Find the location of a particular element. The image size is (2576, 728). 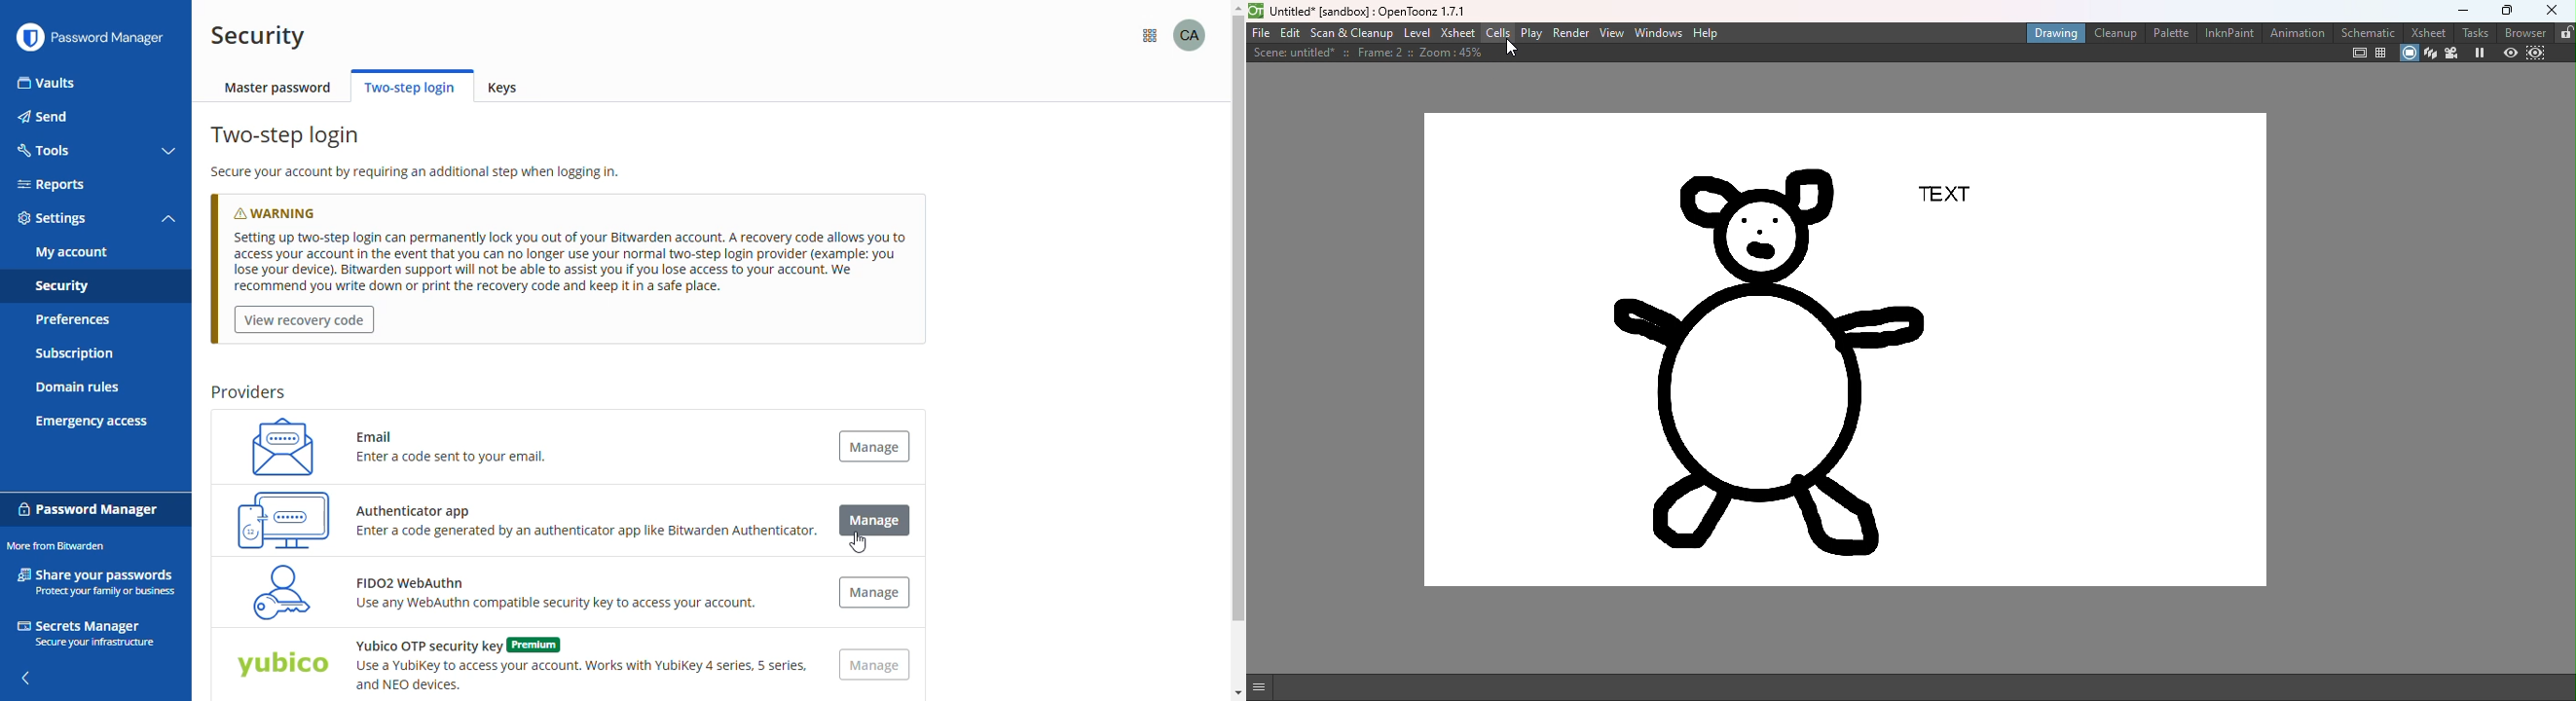

master password is located at coordinates (279, 89).